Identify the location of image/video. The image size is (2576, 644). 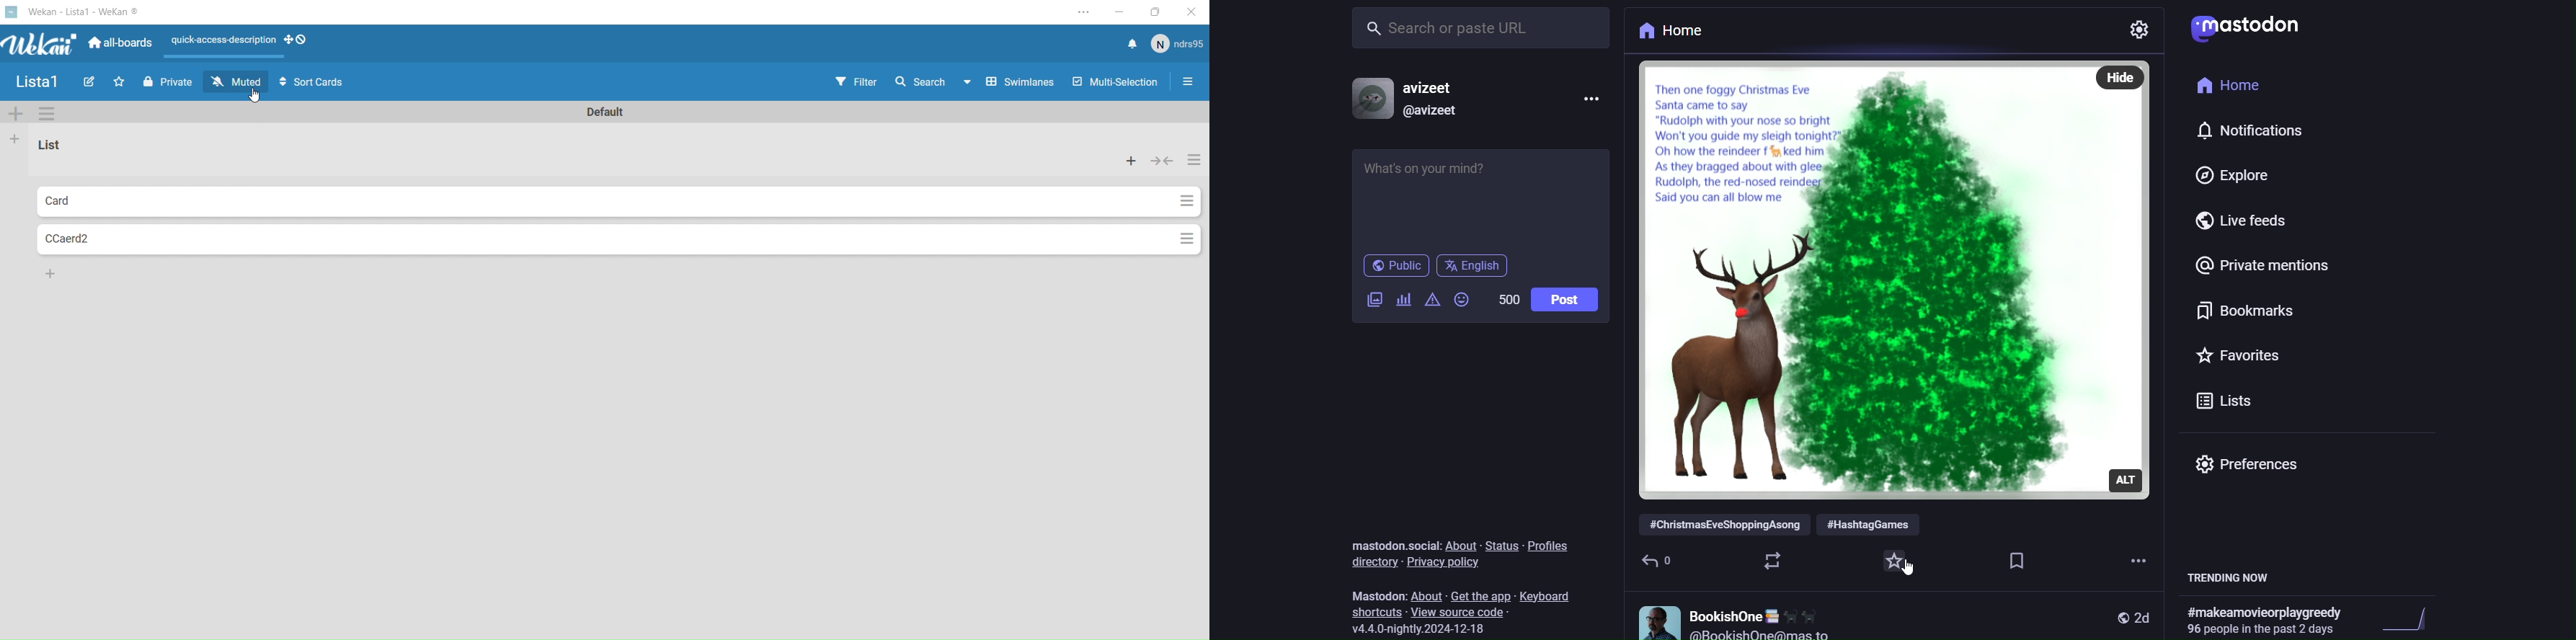
(1371, 301).